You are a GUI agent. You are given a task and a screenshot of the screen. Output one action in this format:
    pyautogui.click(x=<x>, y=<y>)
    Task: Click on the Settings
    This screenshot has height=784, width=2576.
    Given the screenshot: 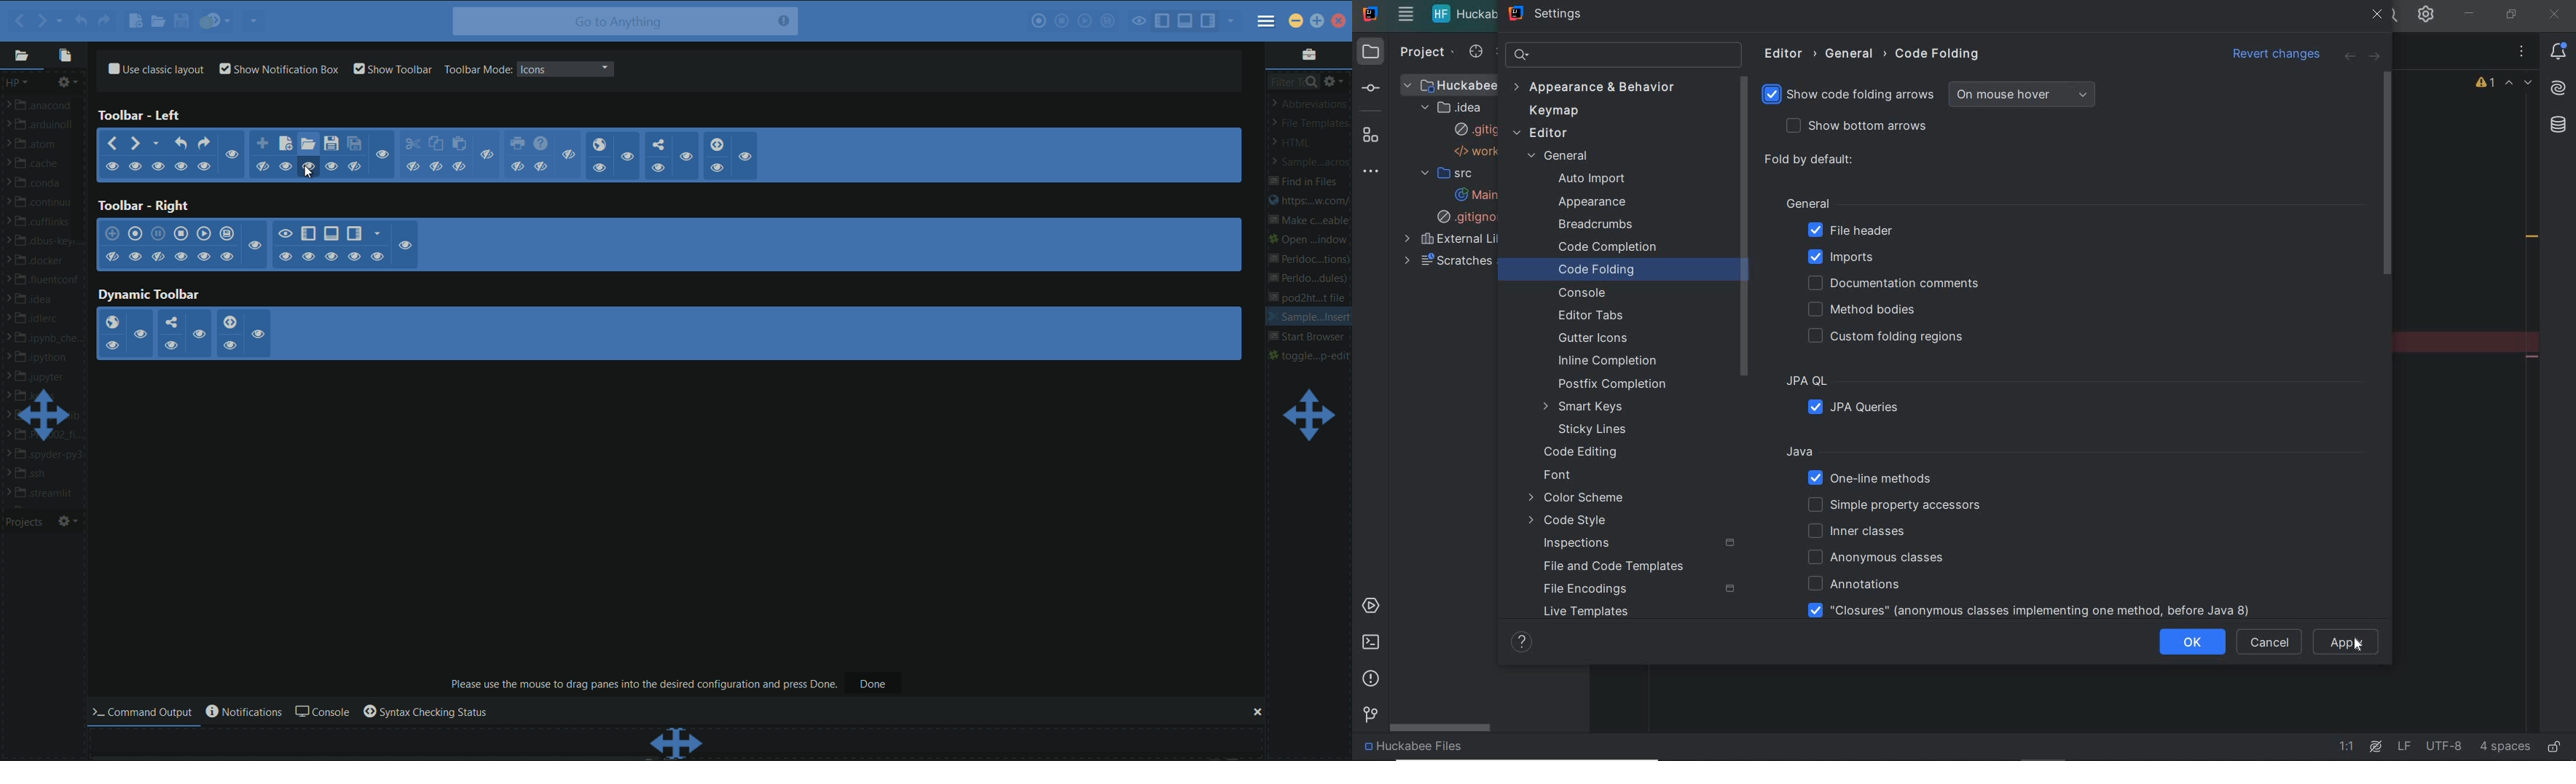 What is the action you would take?
    pyautogui.click(x=68, y=521)
    